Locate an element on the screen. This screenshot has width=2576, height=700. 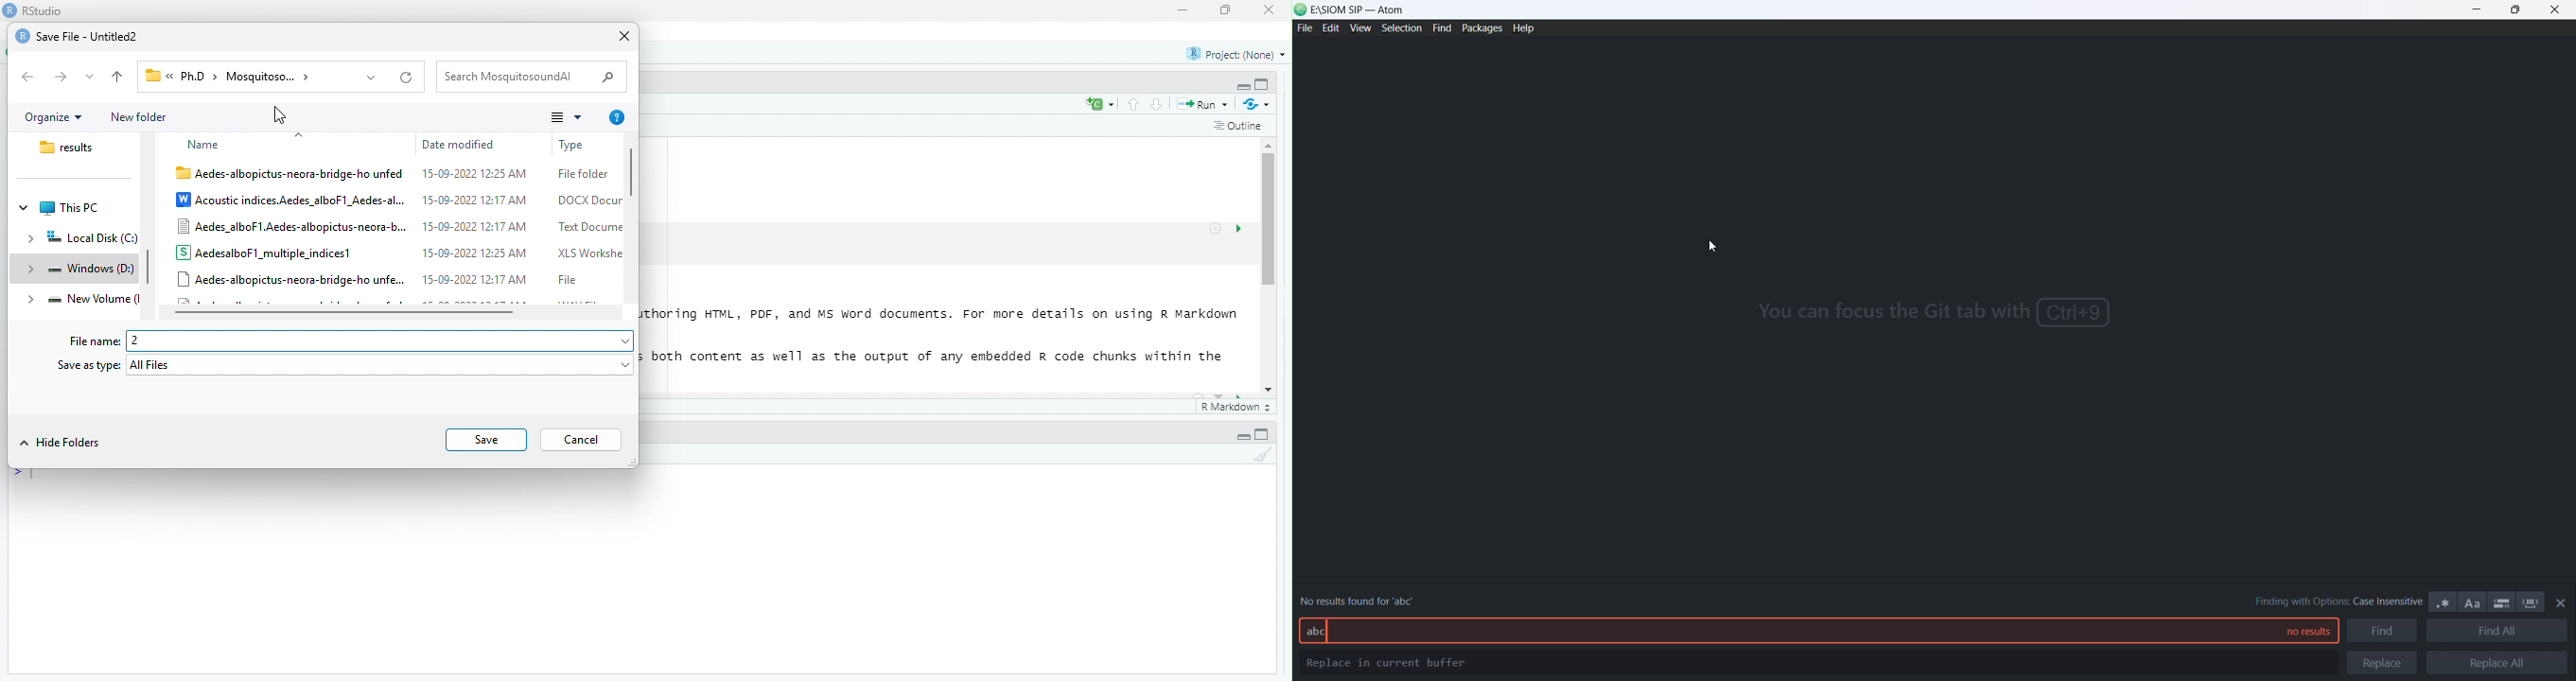
Aedes-albopictus-neora-bridge-ho unfe... 15-03-2022 12:17AM File is located at coordinates (380, 279).